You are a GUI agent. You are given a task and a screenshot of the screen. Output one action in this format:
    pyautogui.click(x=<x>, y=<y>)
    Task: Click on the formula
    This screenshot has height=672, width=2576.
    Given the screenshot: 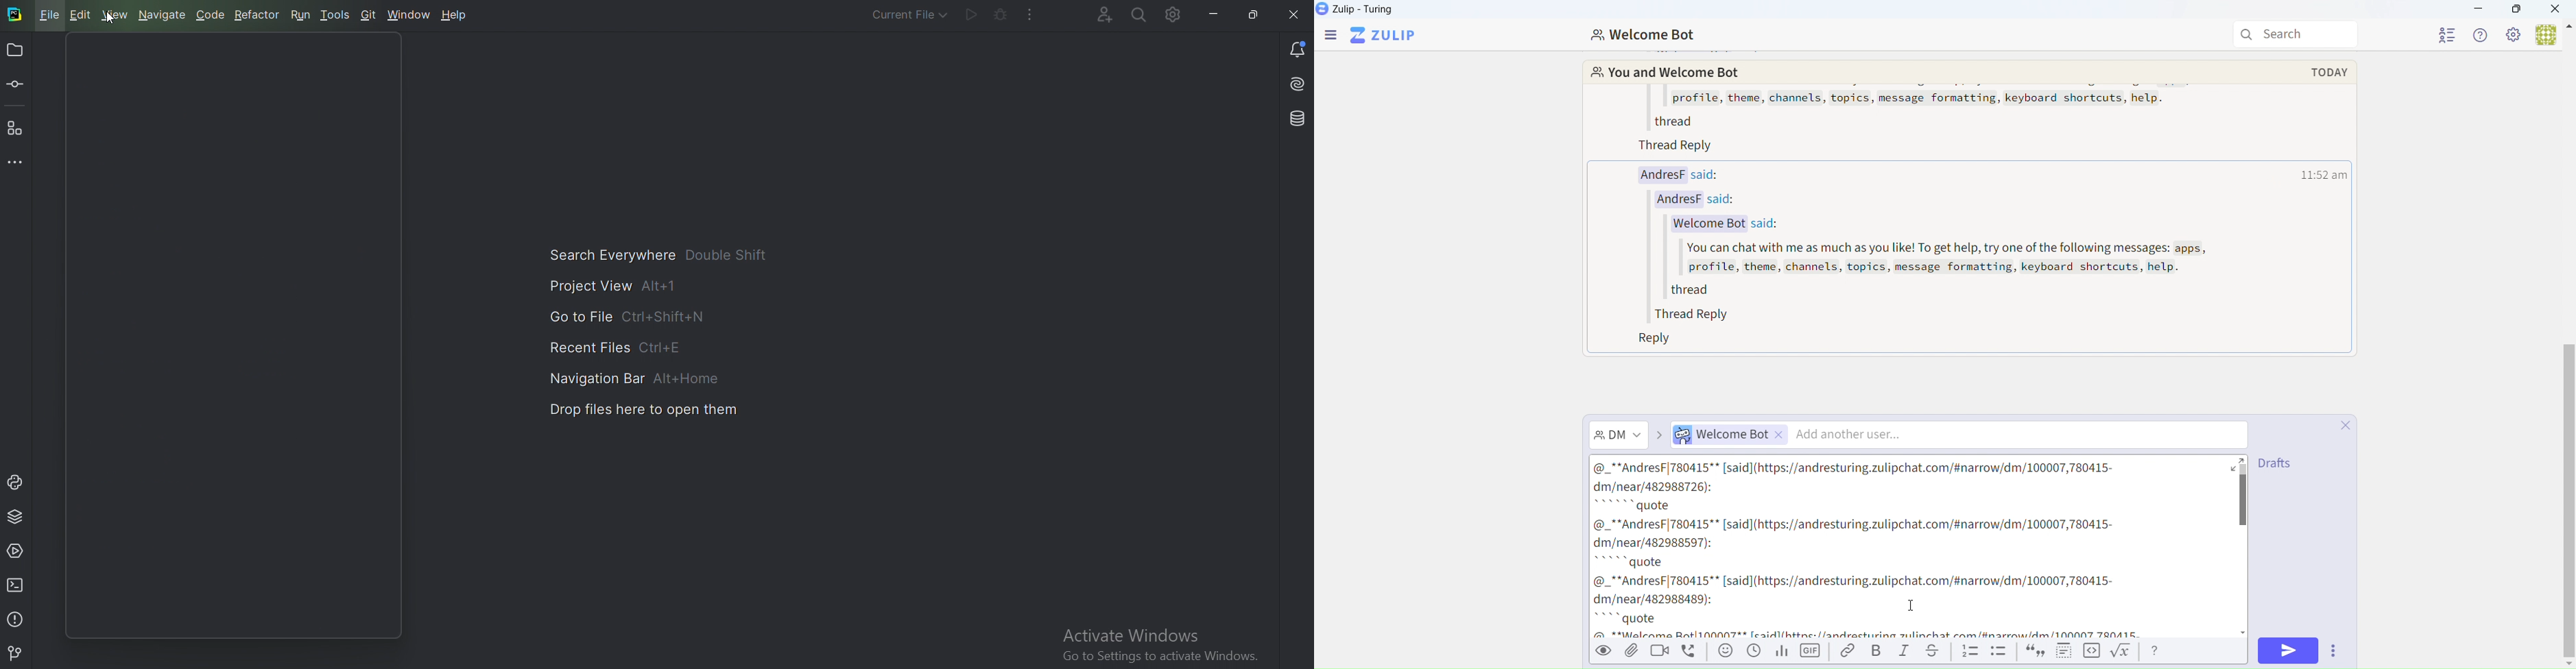 What is the action you would take?
    pyautogui.click(x=2124, y=652)
    